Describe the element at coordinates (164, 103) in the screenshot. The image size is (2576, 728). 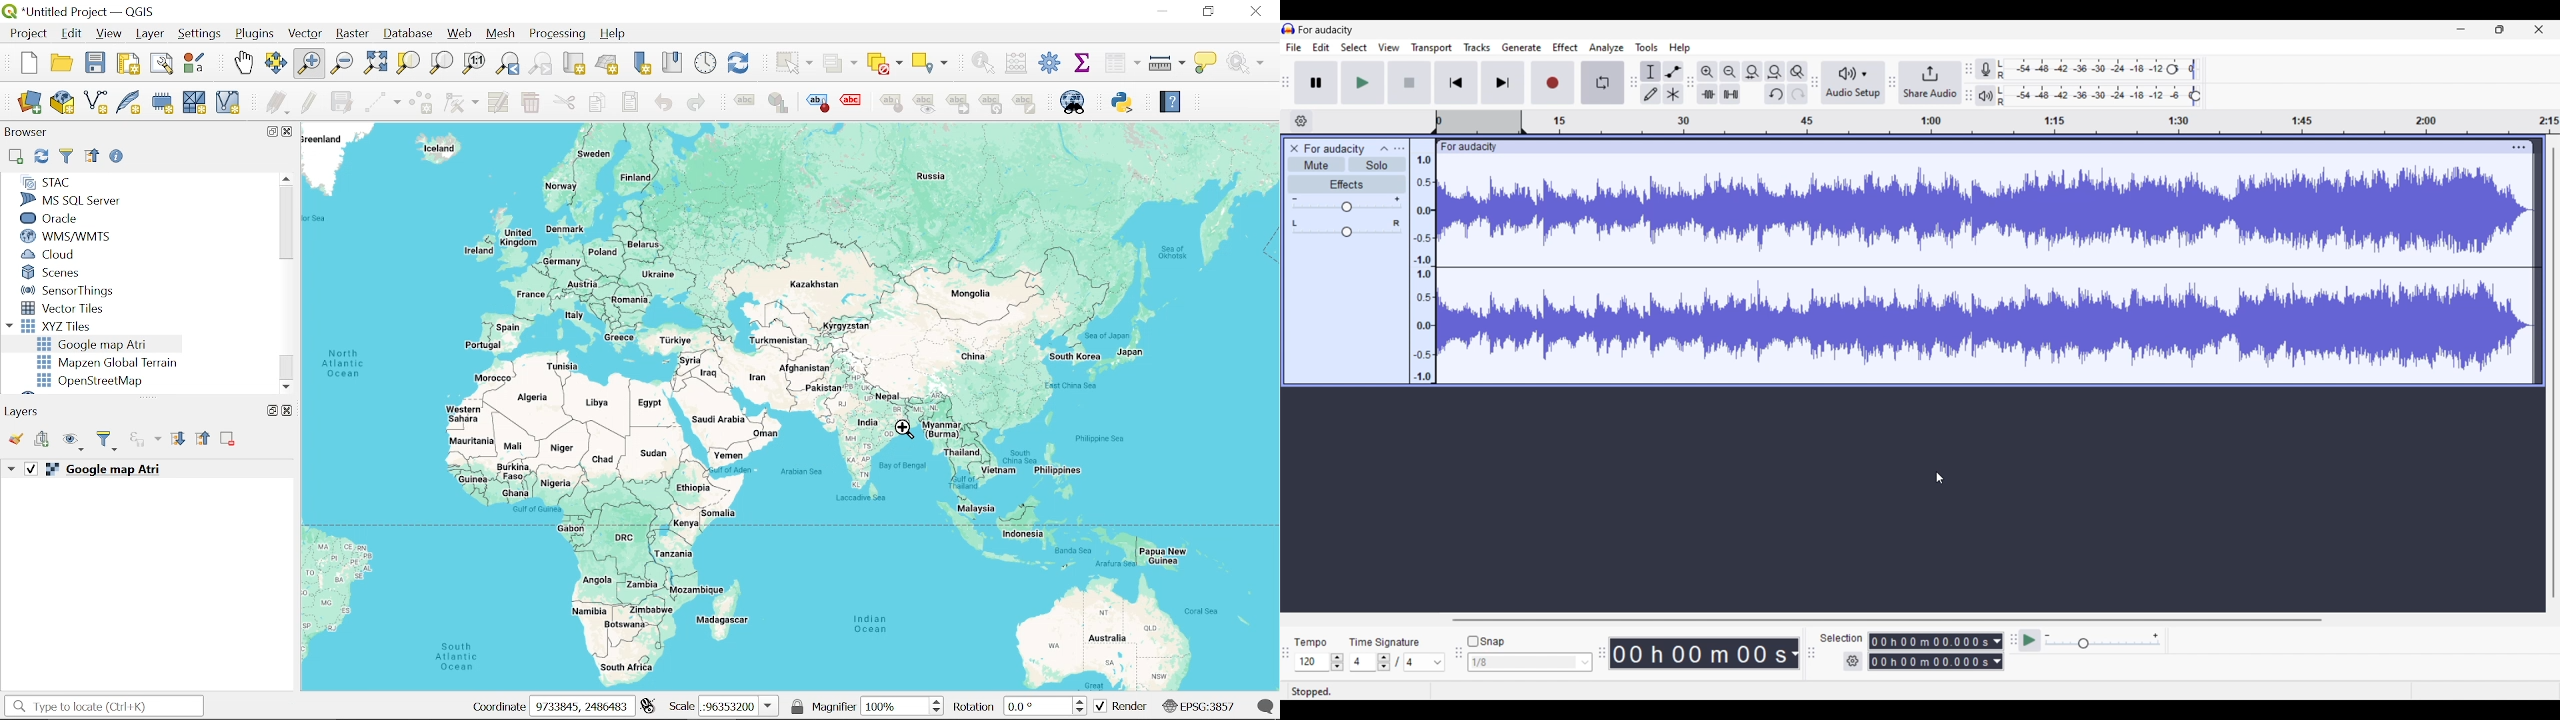
I see `New temporary layer` at that location.